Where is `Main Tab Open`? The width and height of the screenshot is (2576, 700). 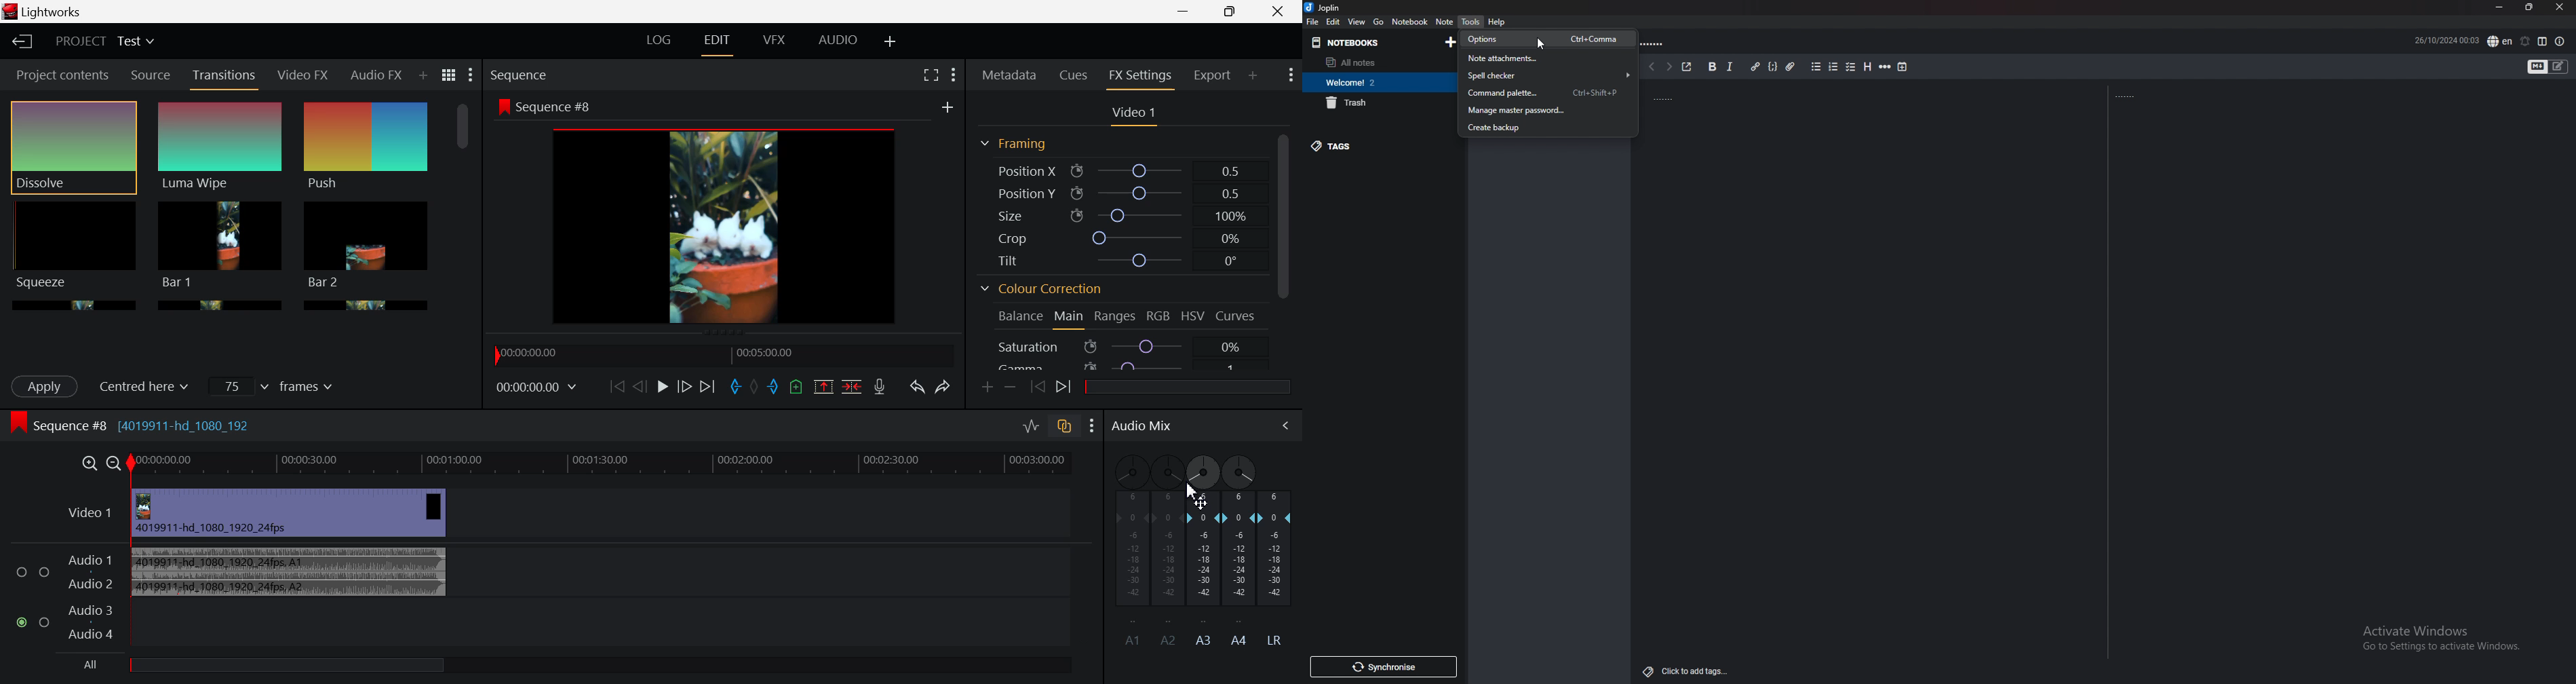 Main Tab Open is located at coordinates (1070, 318).